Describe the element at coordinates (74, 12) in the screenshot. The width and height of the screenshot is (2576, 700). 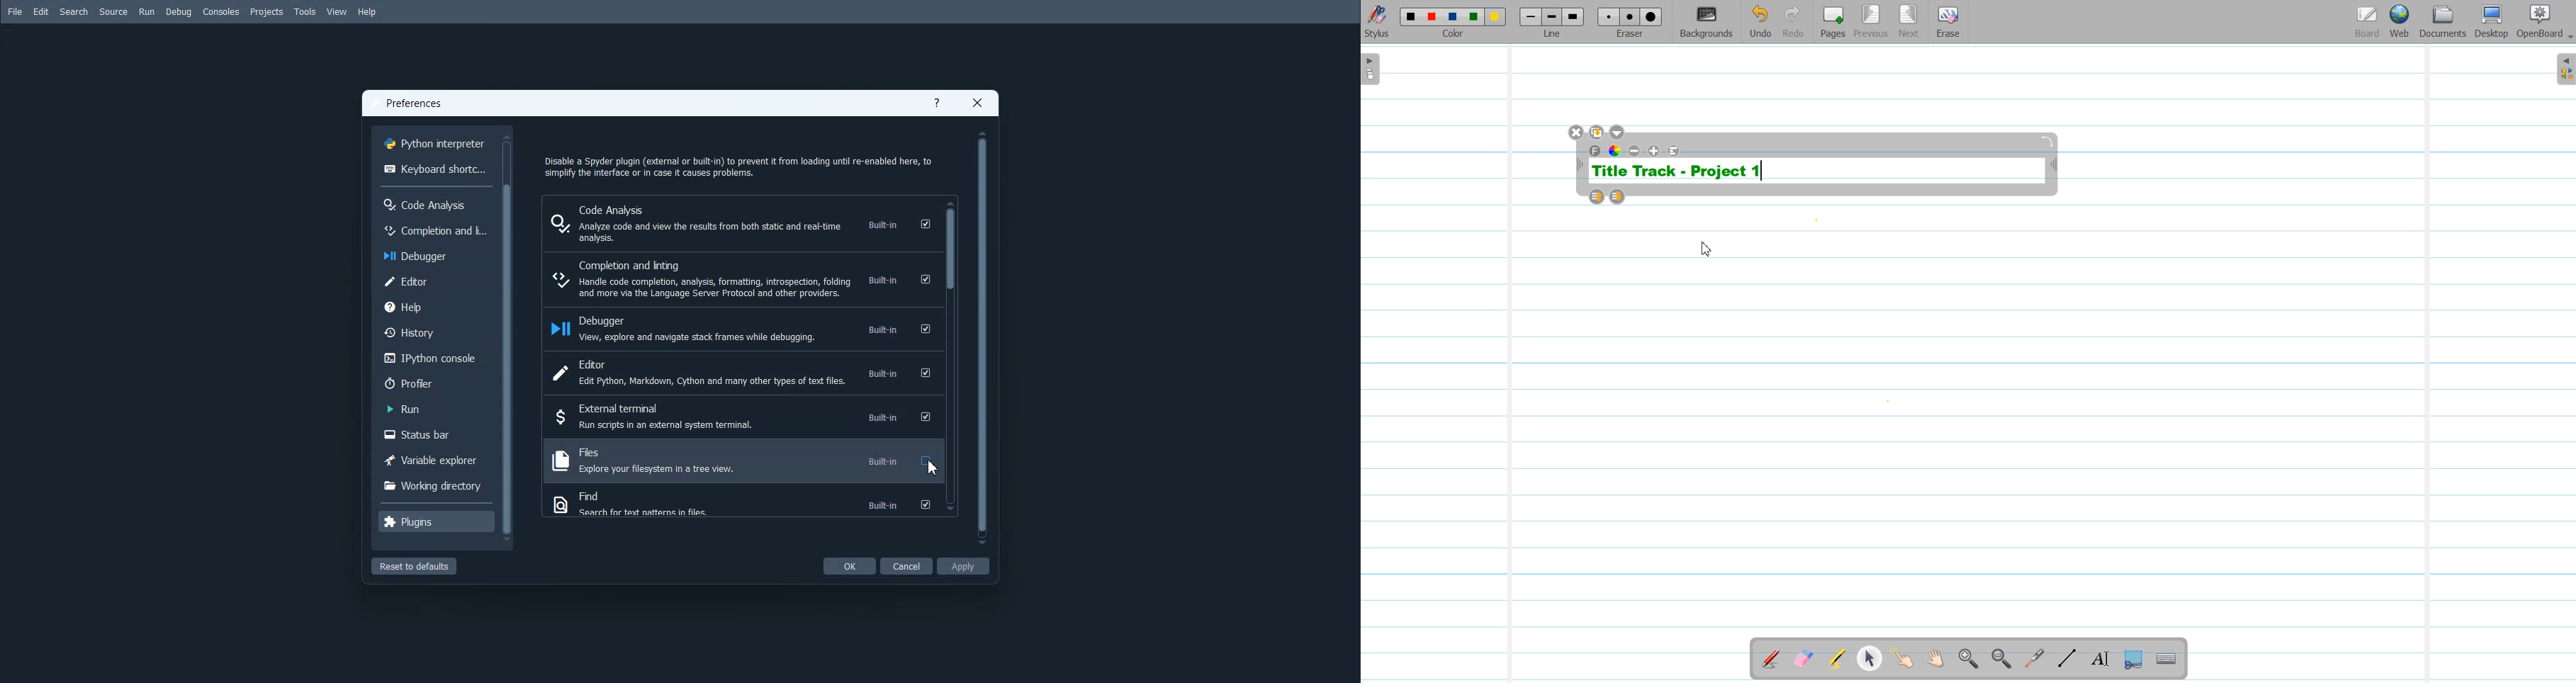
I see `Search` at that location.